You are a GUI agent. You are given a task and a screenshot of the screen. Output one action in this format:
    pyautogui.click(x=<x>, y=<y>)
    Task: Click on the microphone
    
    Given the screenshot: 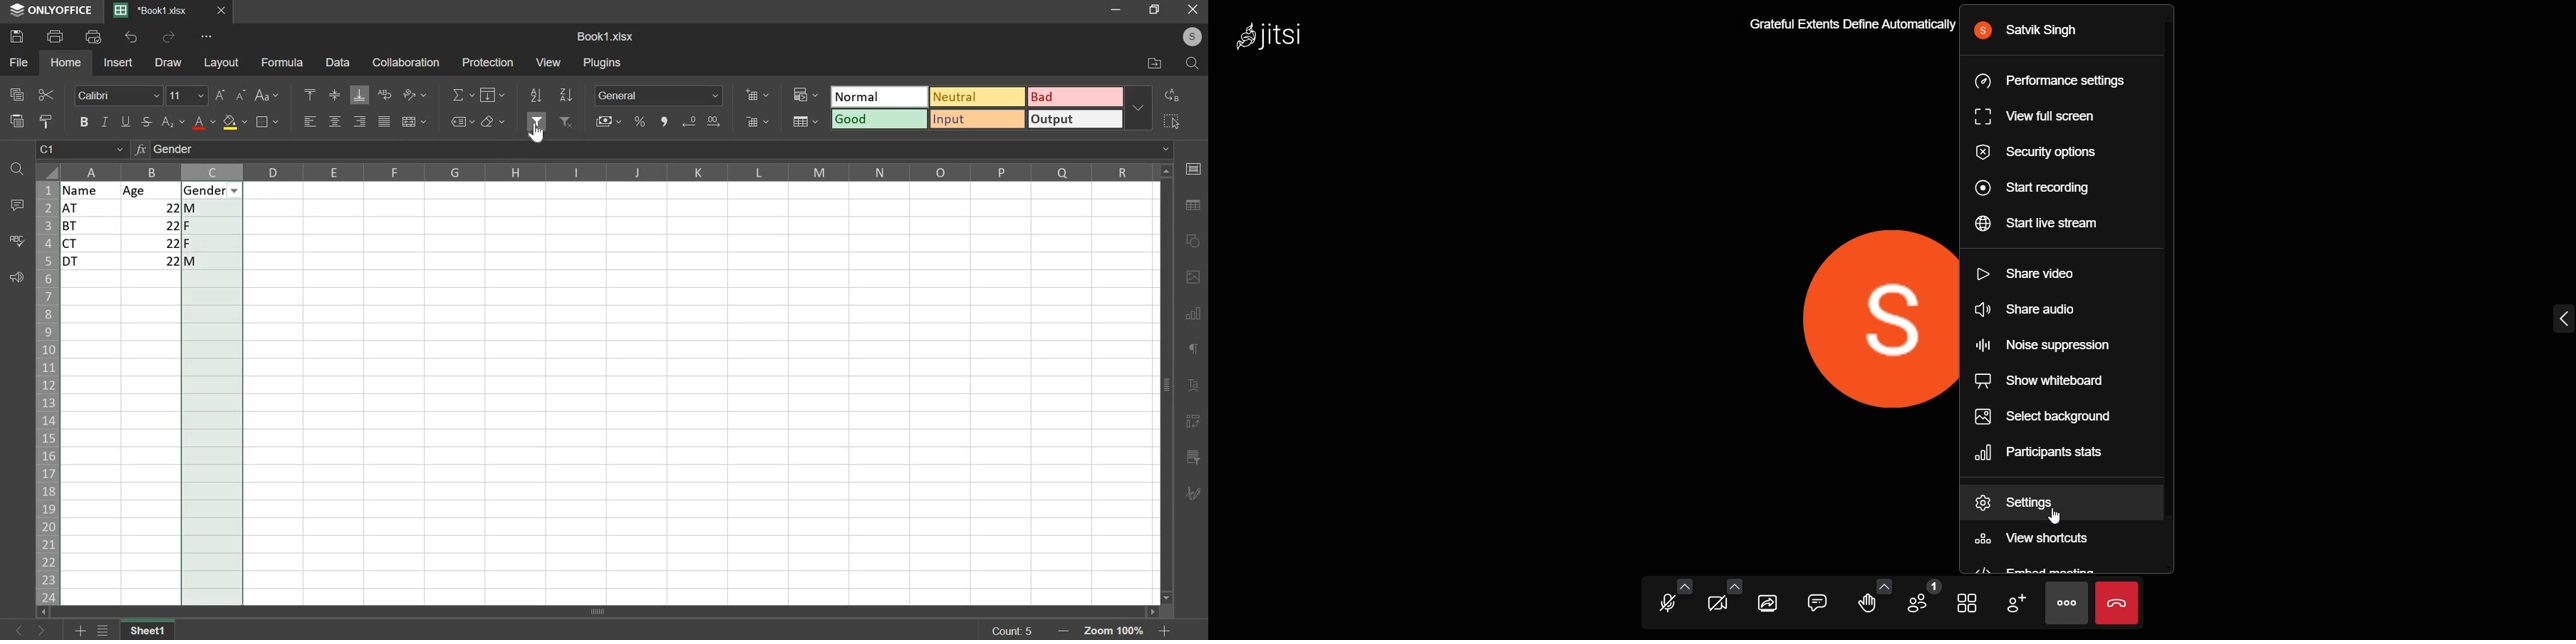 What is the action you would take?
    pyautogui.click(x=1670, y=604)
    